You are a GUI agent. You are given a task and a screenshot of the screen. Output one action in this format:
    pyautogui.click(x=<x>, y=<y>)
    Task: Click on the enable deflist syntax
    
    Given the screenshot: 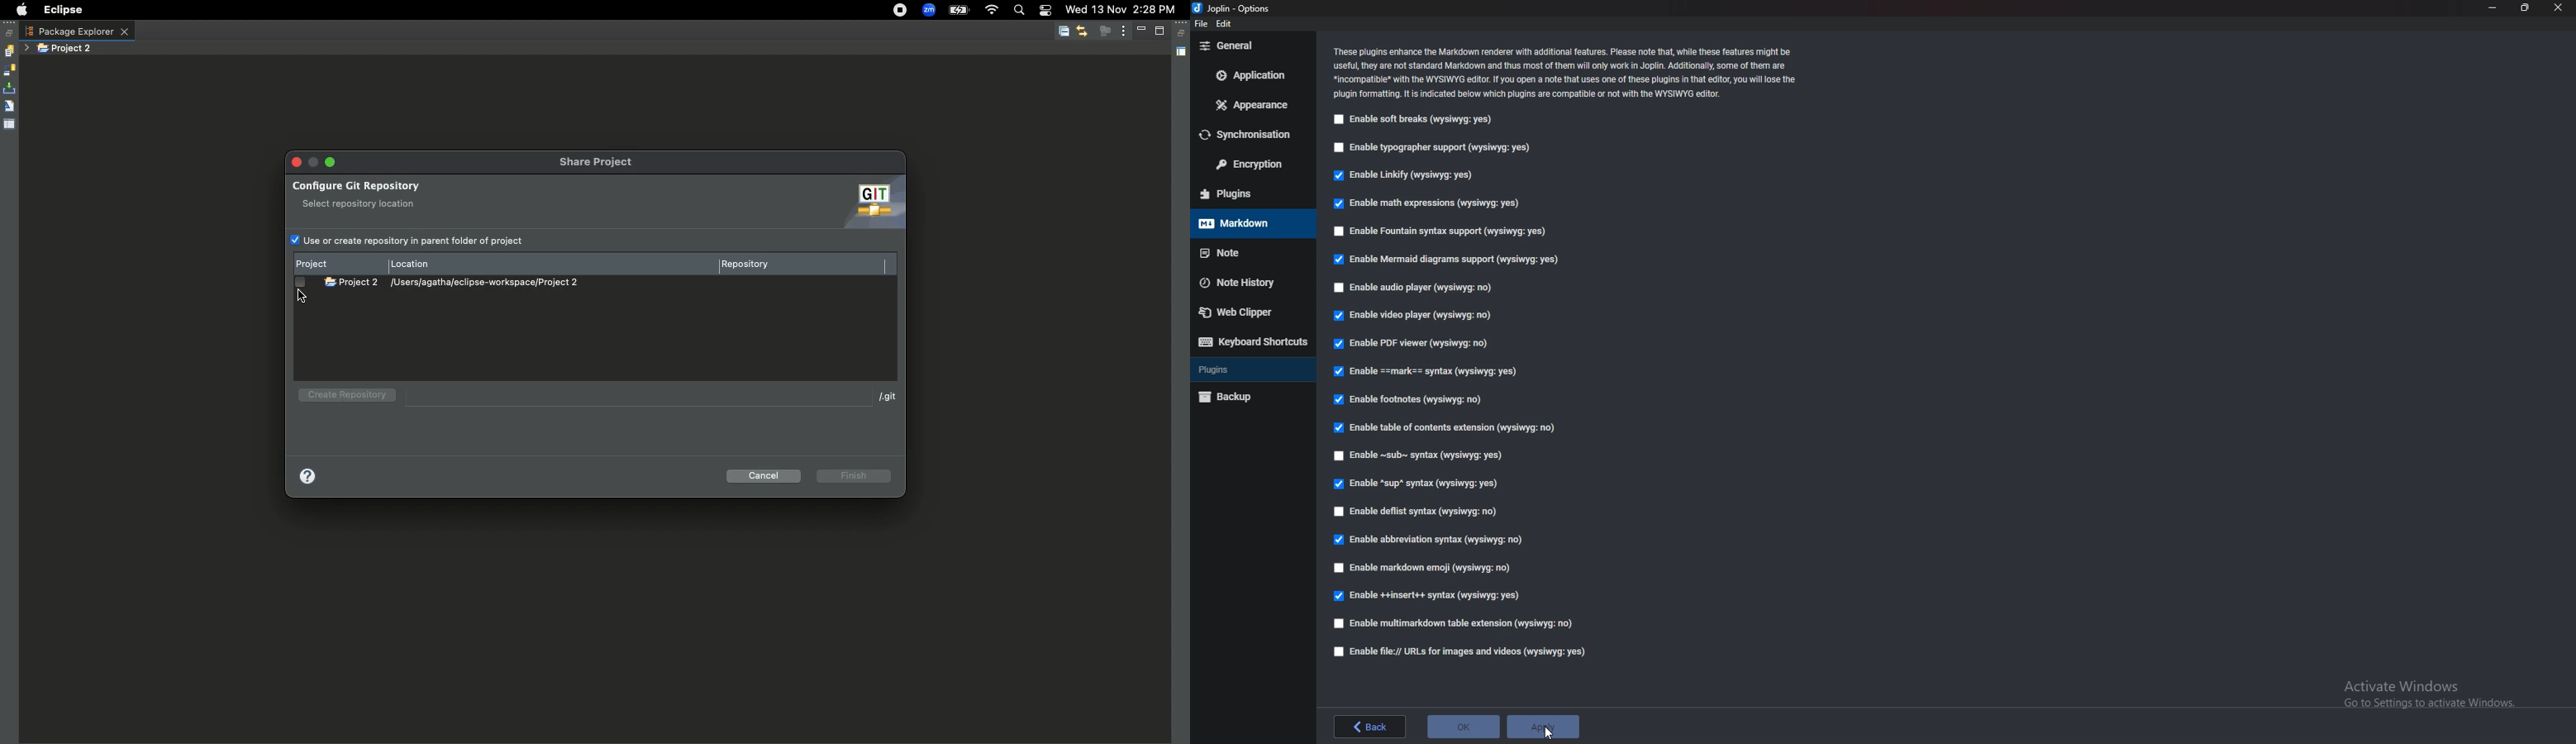 What is the action you would take?
    pyautogui.click(x=1416, y=511)
    